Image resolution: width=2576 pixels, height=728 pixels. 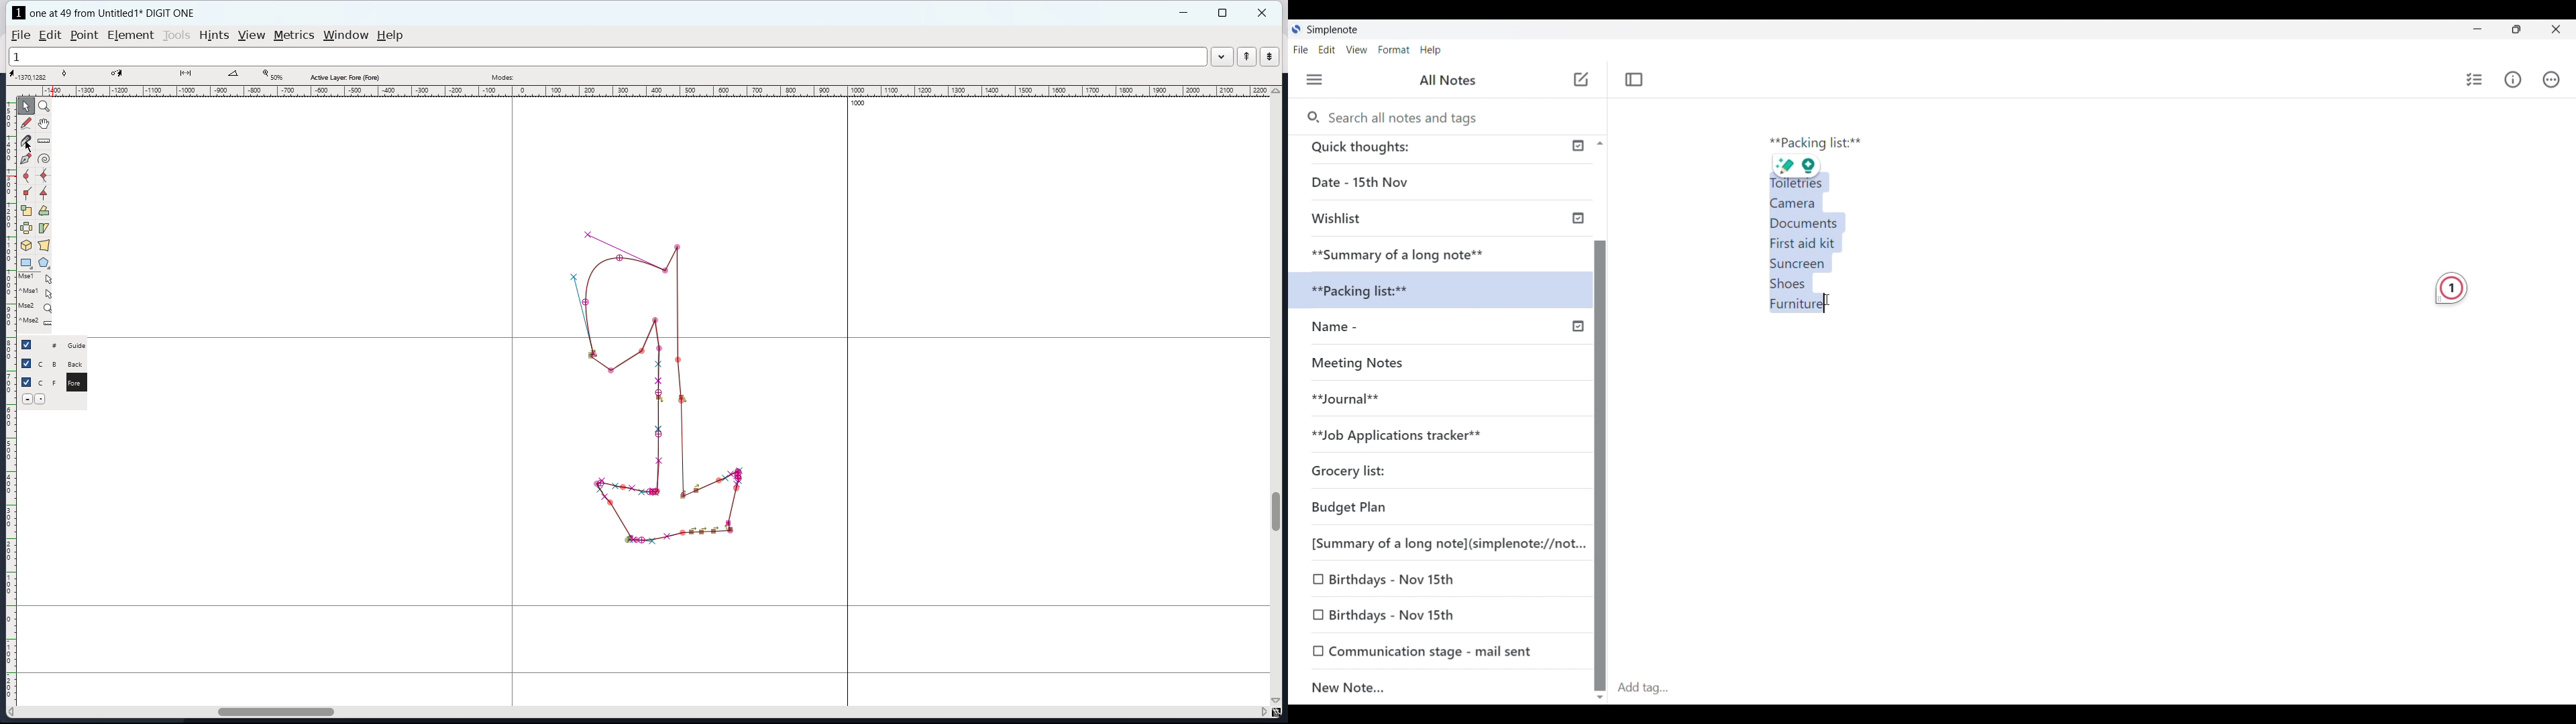 I want to click on element, so click(x=130, y=35).